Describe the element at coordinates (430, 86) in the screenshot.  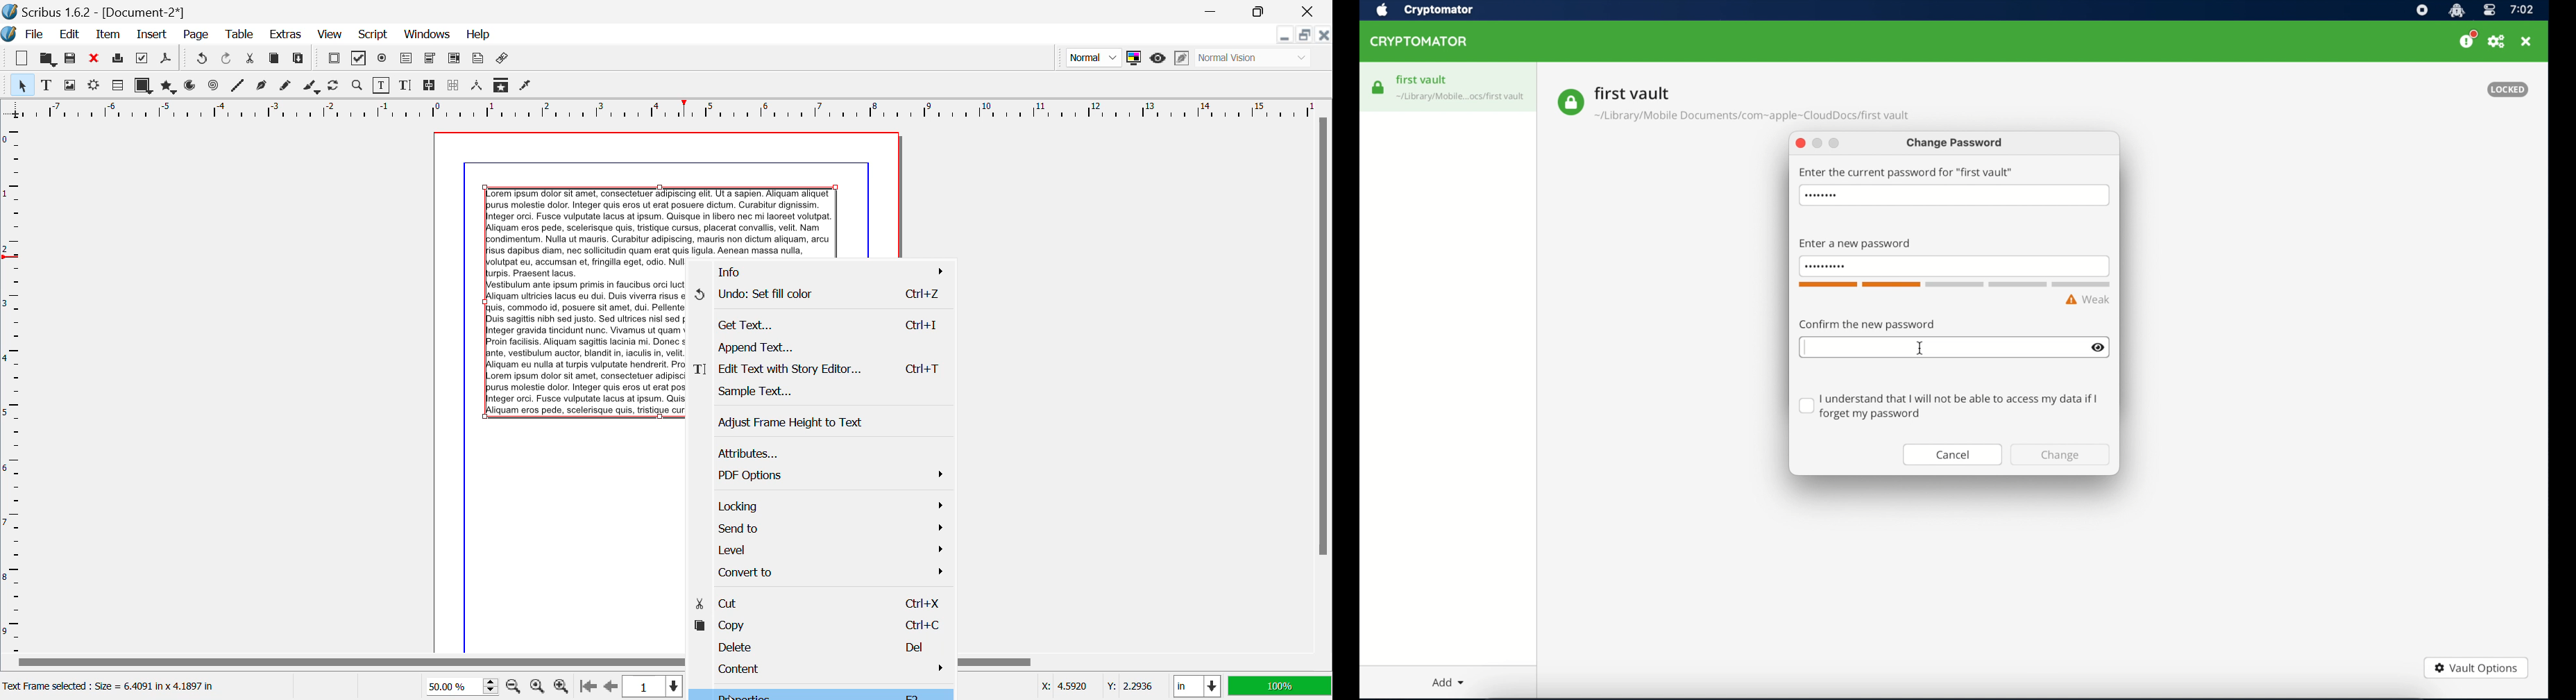
I see `Link Text Frames` at that location.